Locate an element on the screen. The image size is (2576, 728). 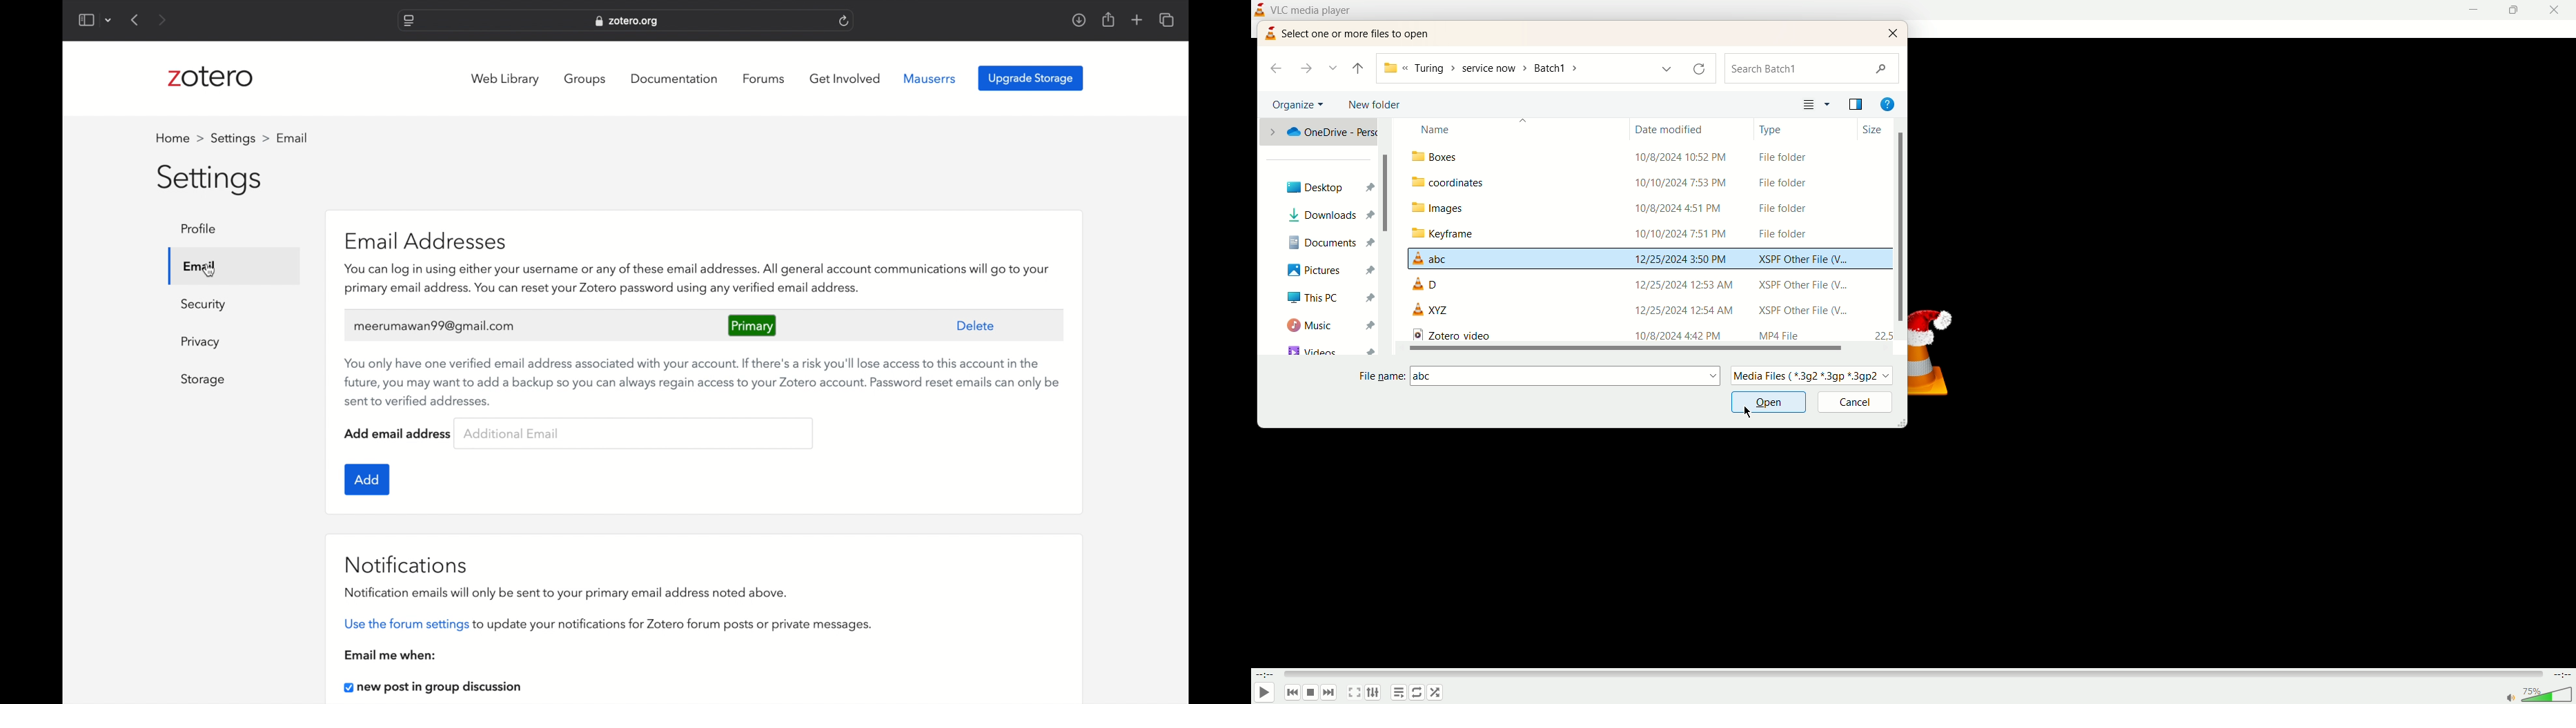
preview pane is located at coordinates (1858, 106).